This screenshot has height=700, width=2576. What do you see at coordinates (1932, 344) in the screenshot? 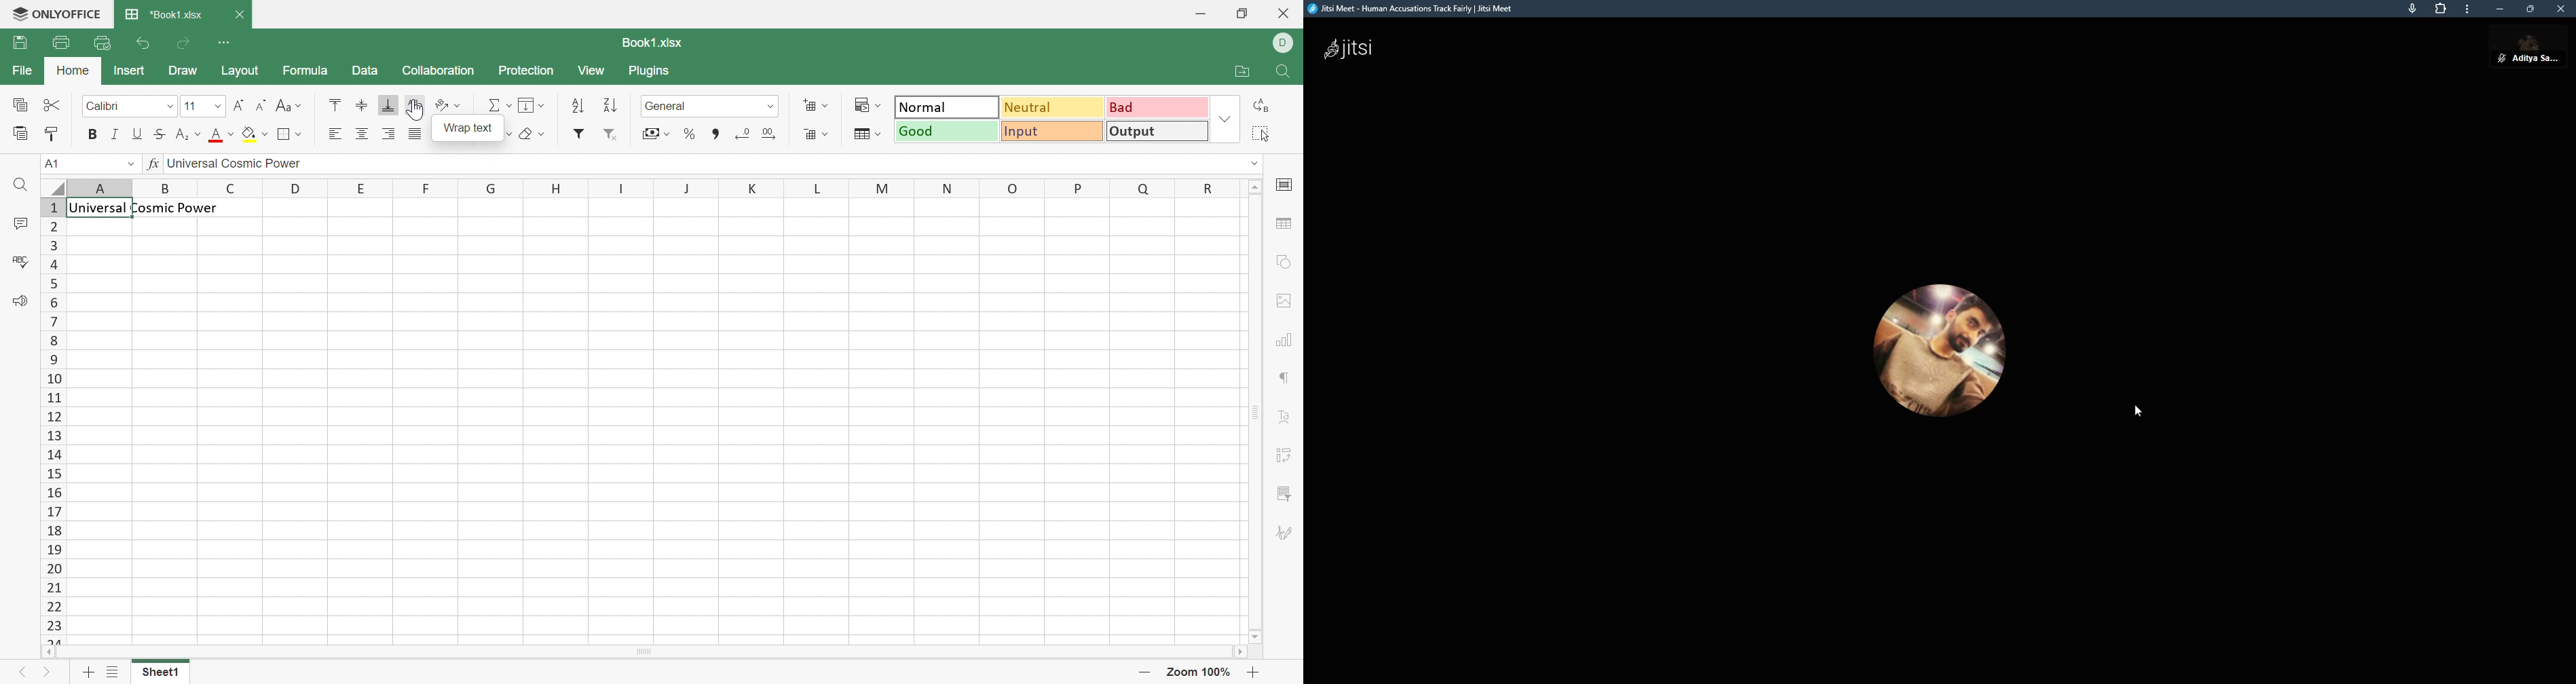
I see `profile` at bounding box center [1932, 344].